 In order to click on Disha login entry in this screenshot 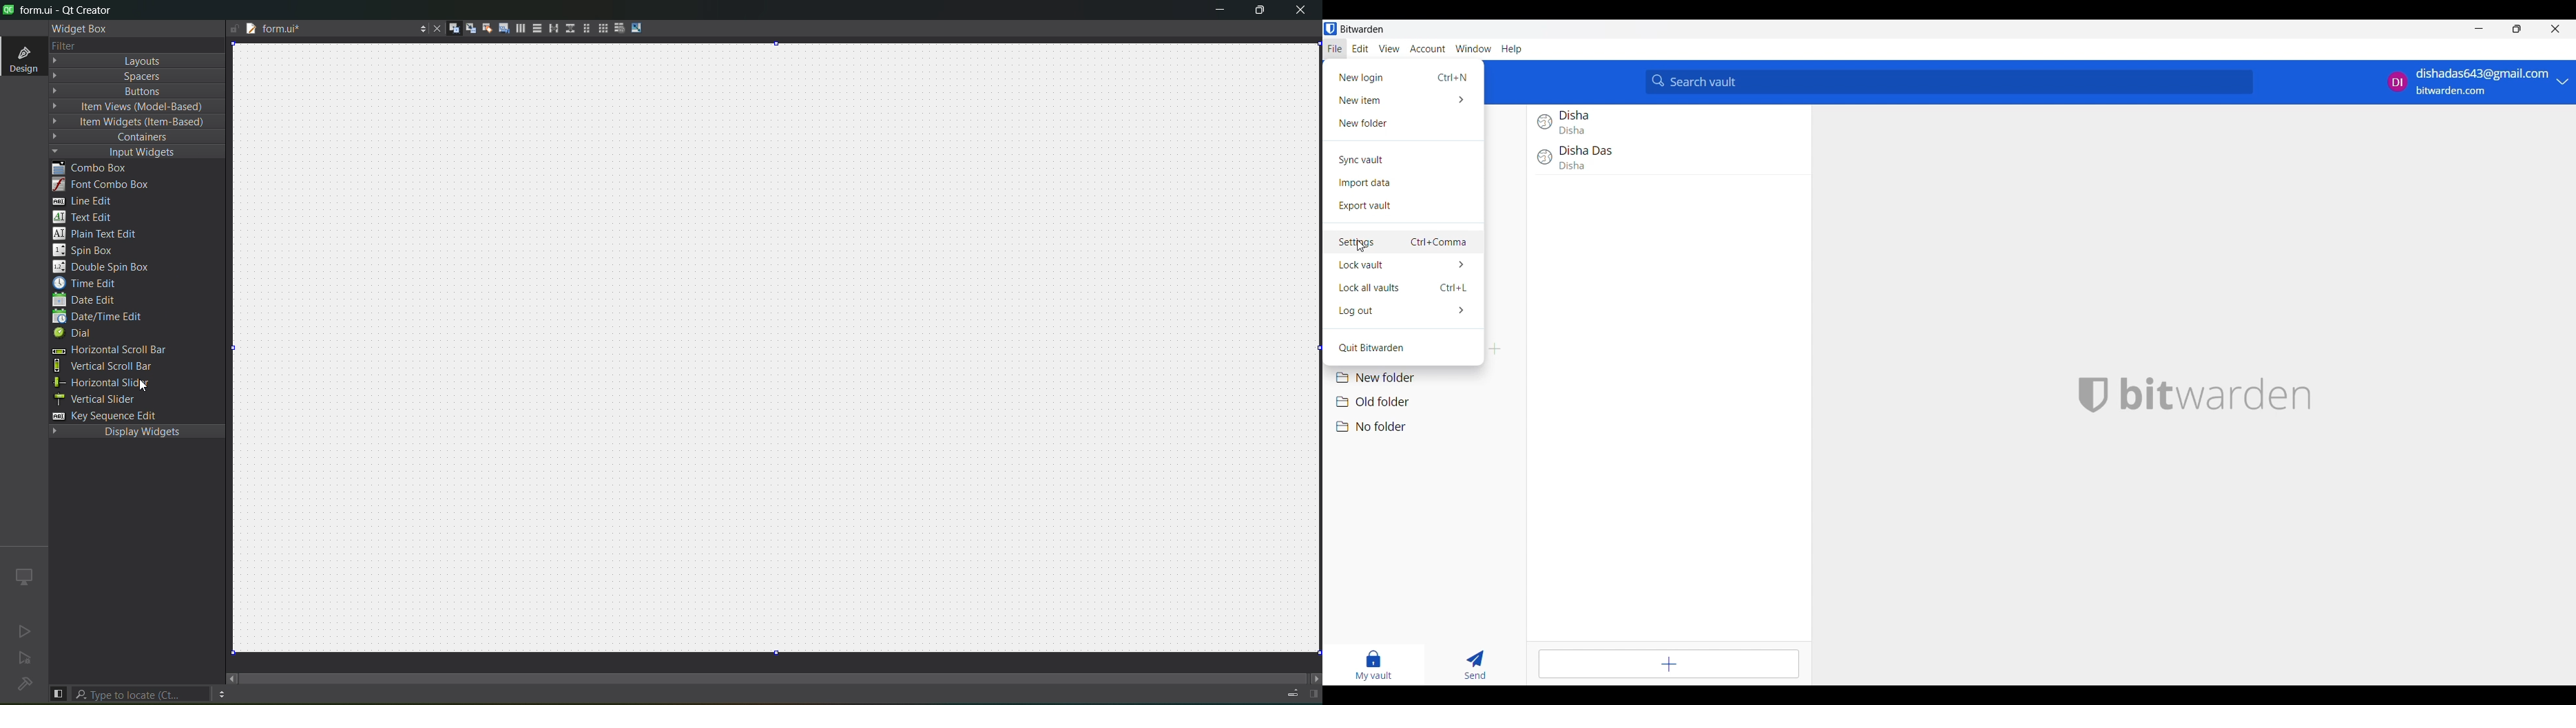, I will do `click(1669, 123)`.